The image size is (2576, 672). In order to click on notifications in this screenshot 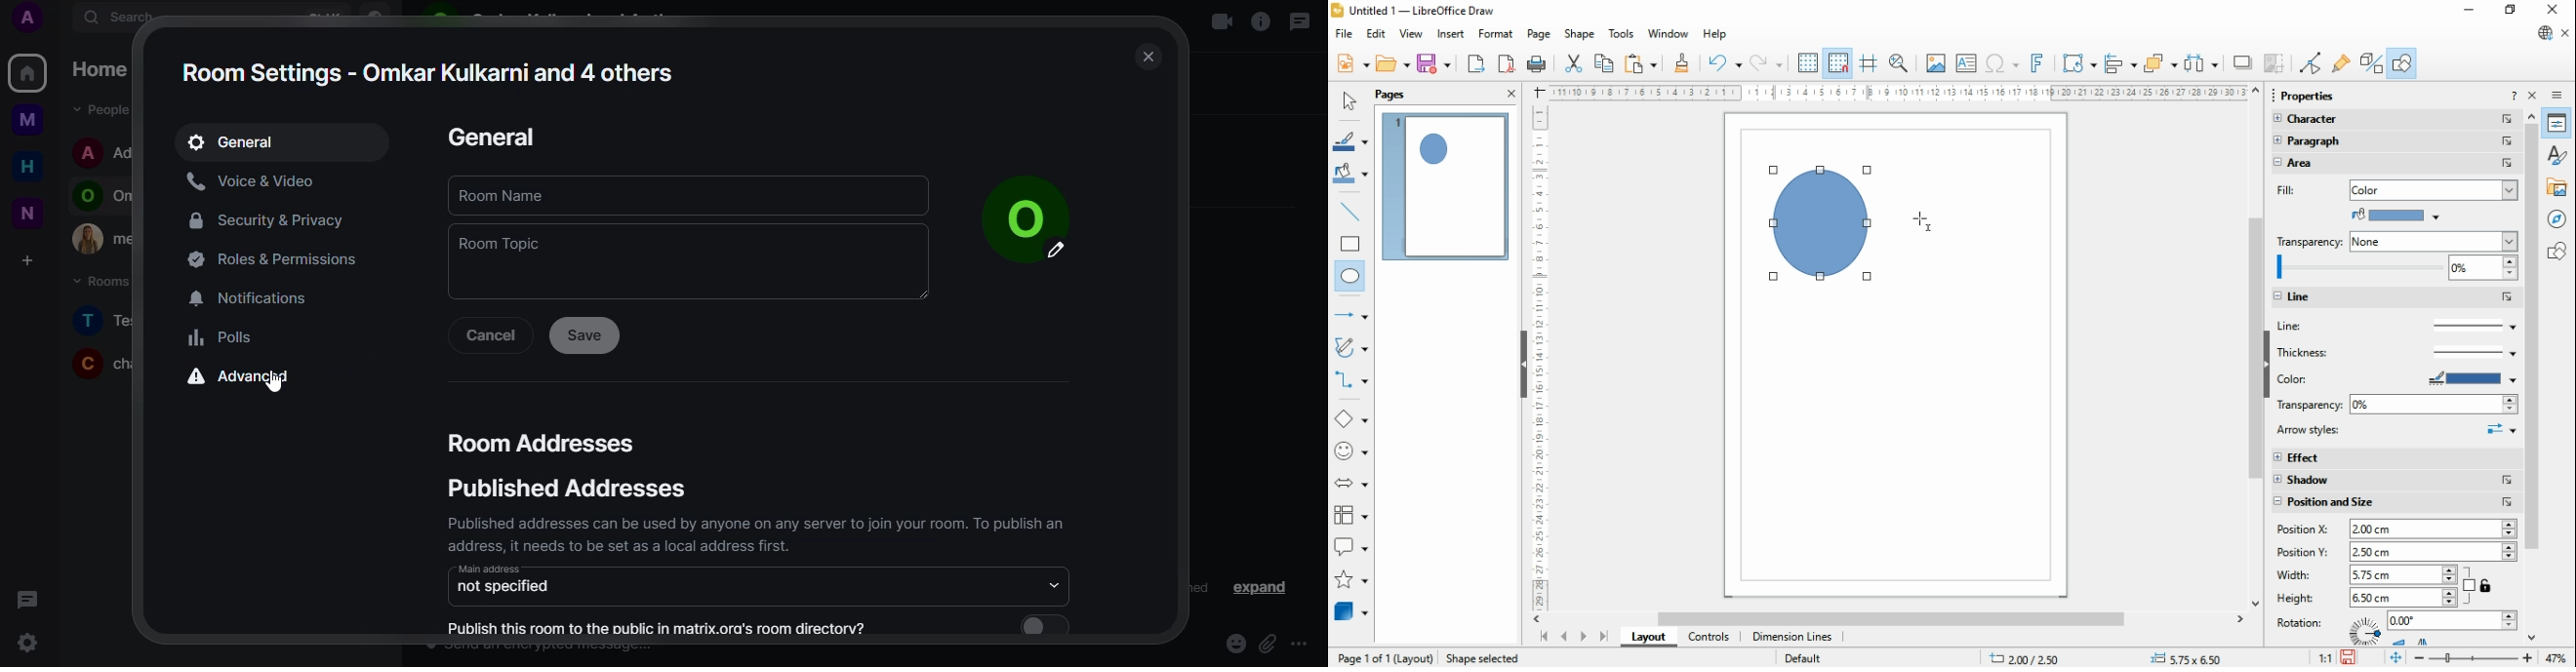, I will do `click(258, 296)`.